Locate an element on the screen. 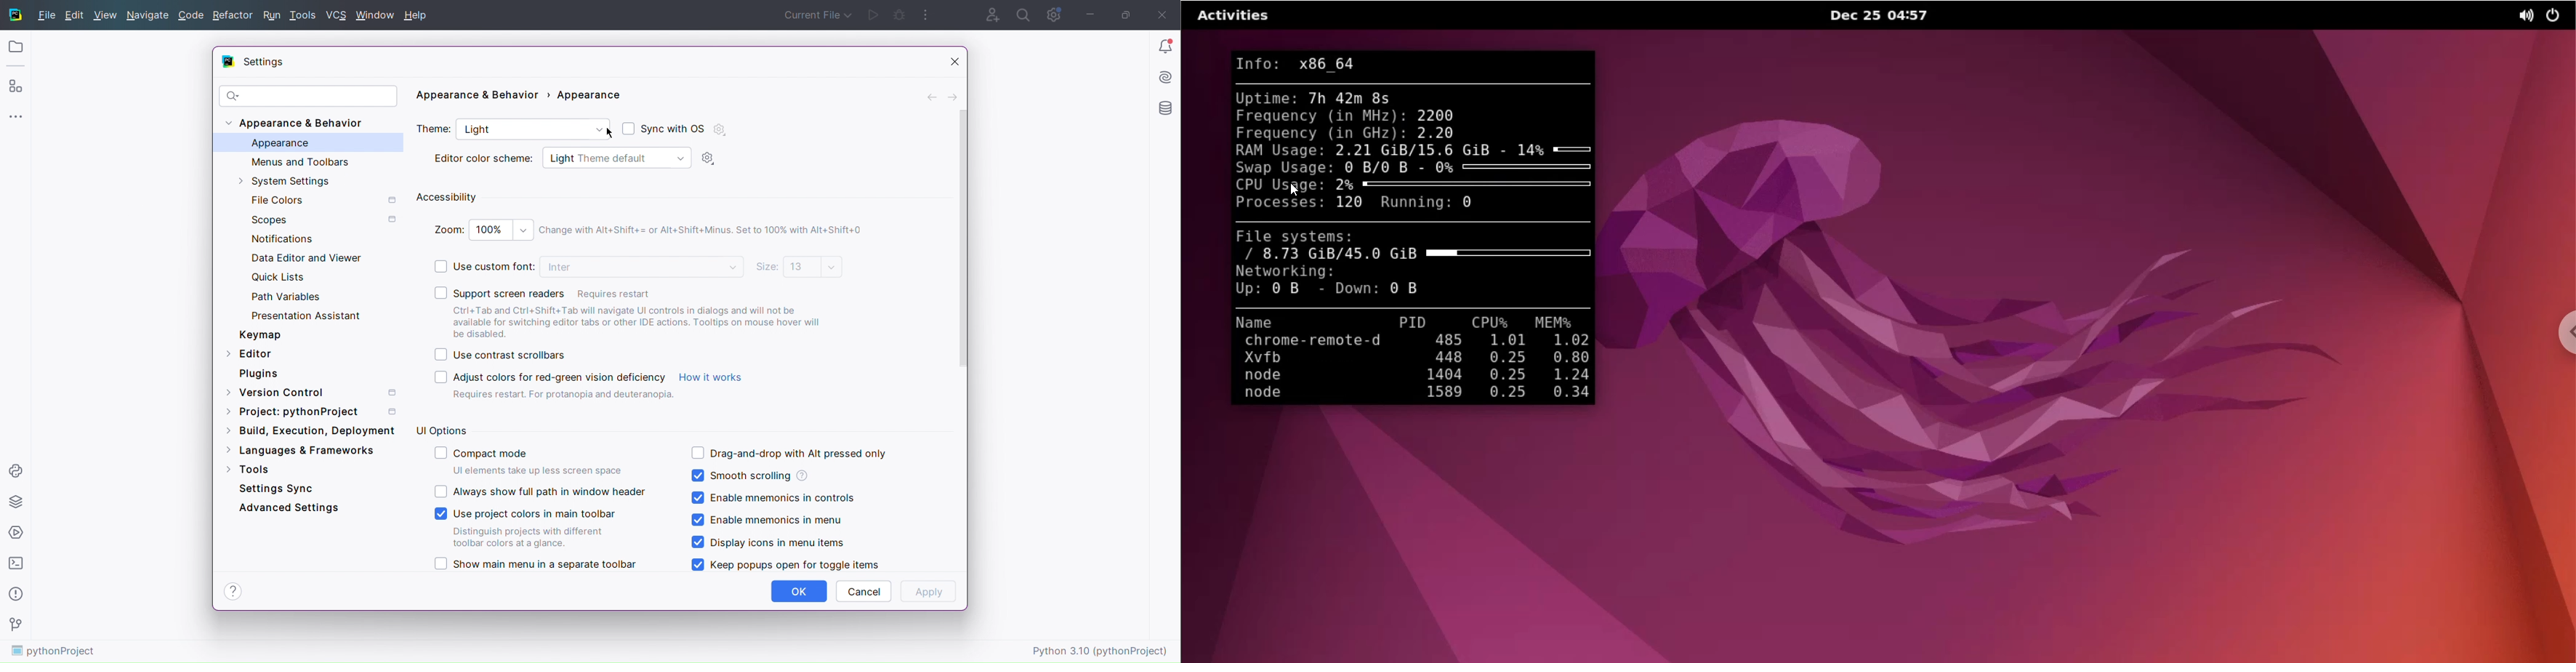  Settings is located at coordinates (1053, 14).